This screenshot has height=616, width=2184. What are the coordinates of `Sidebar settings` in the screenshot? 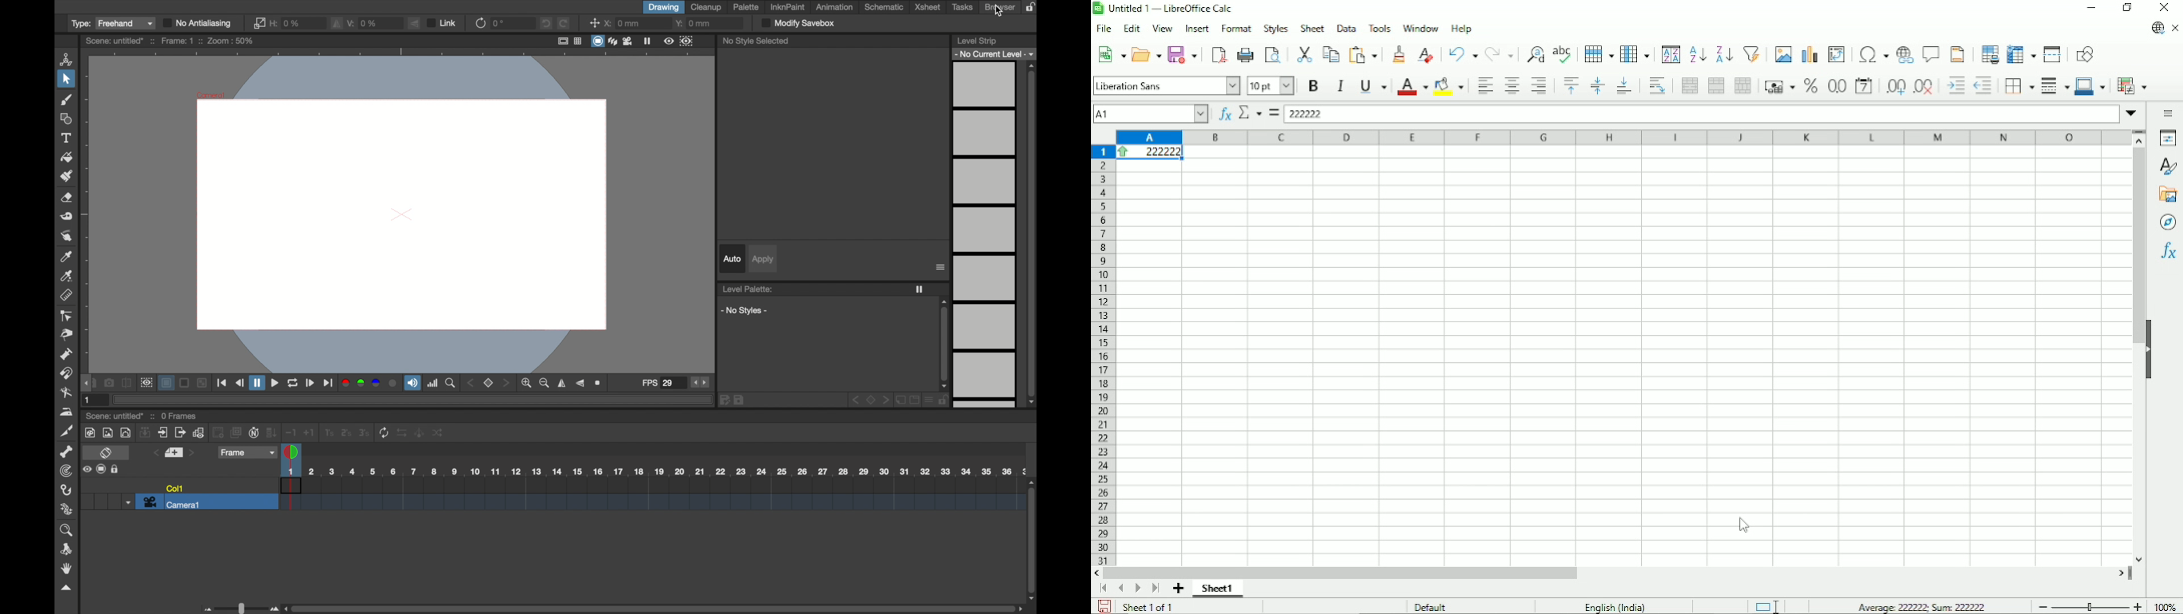 It's located at (2169, 112).